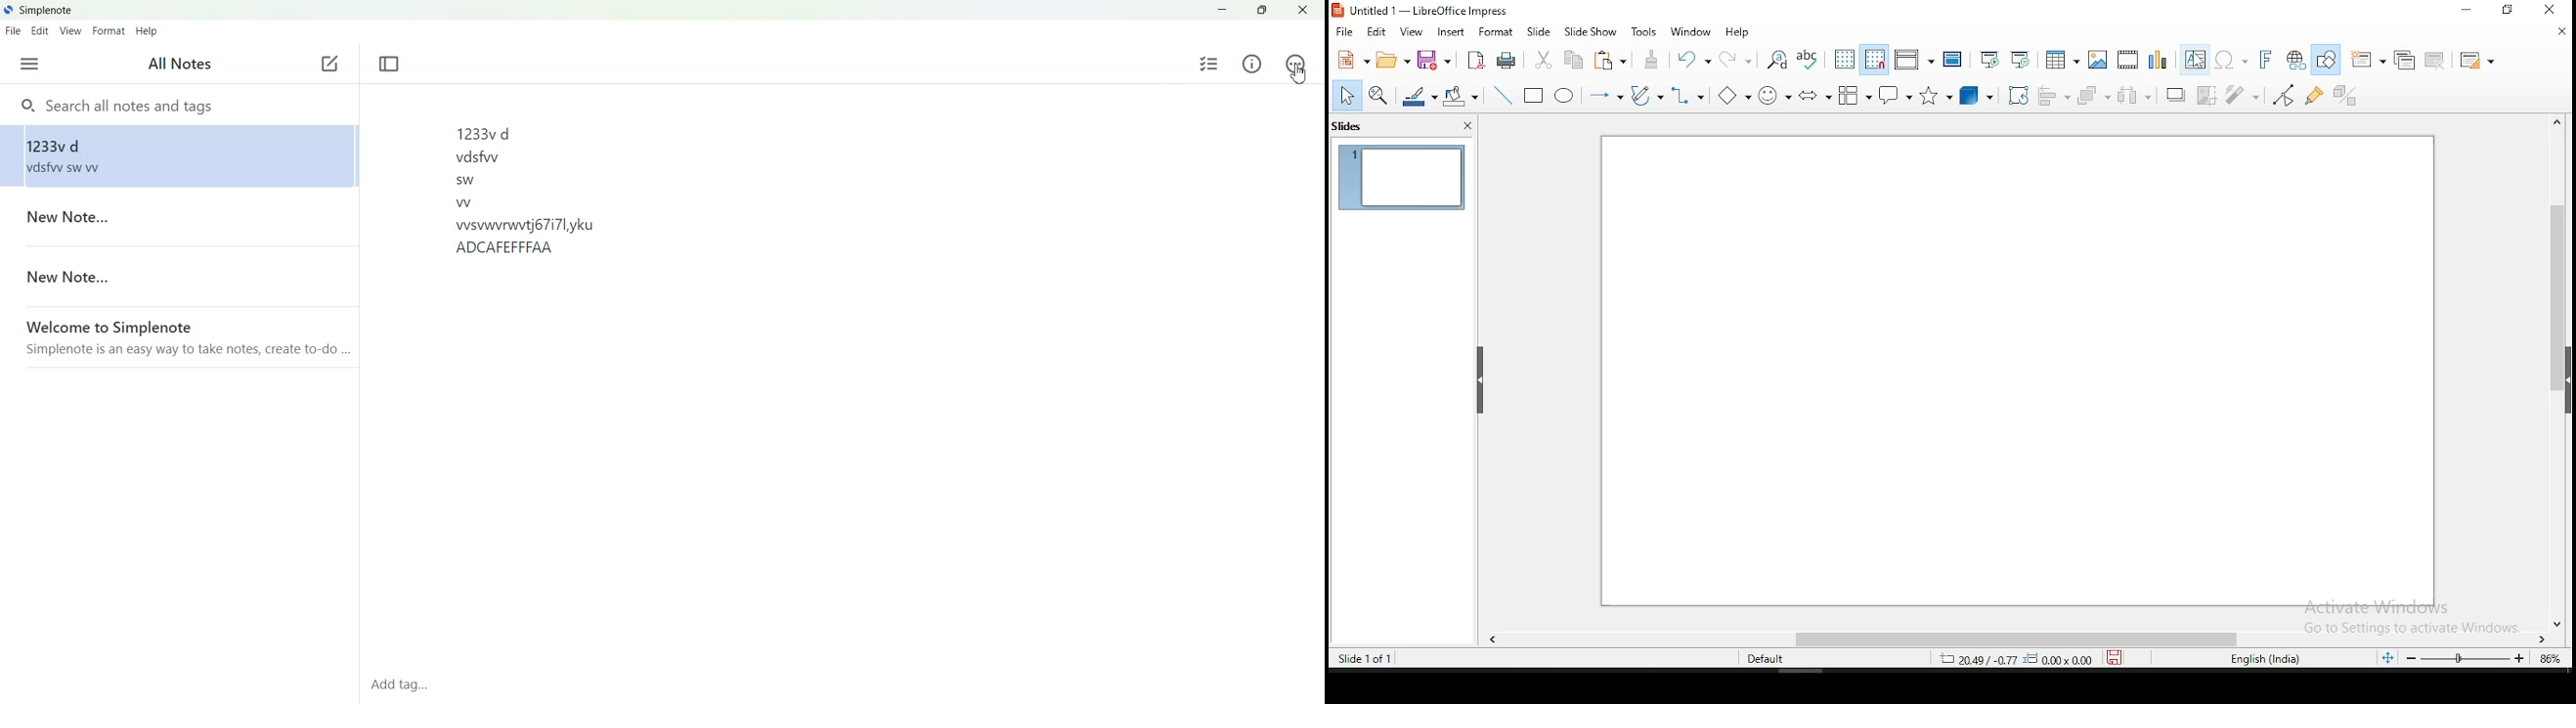 This screenshot has width=2576, height=728. I want to click on slides, so click(1350, 127).